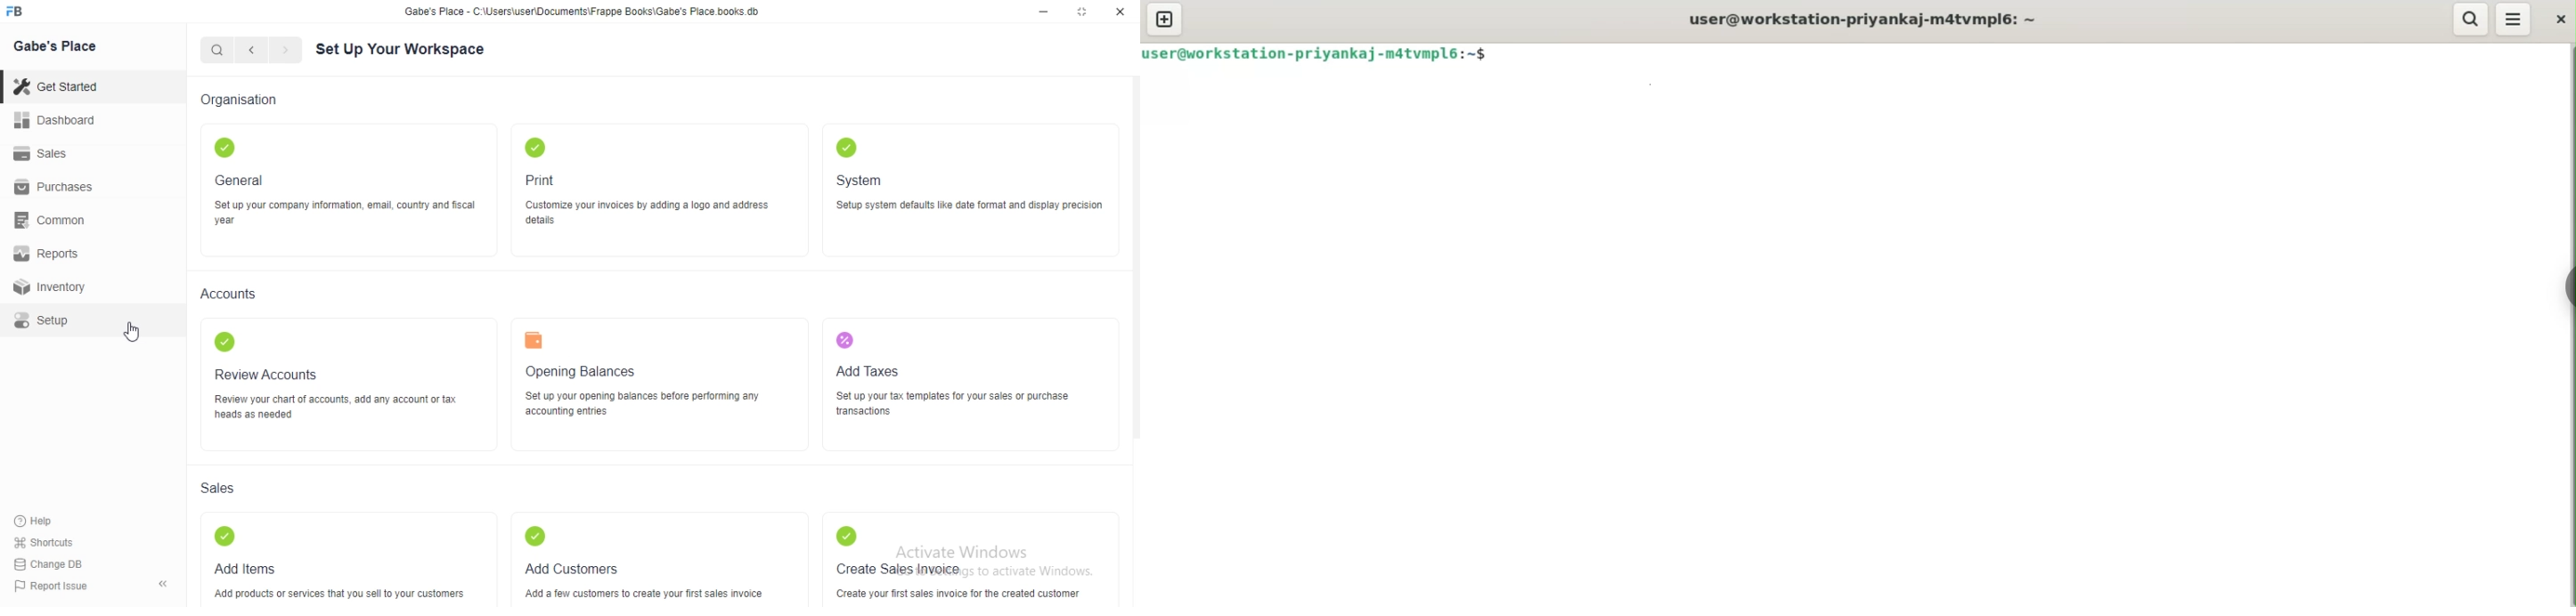  I want to click on FB, so click(26, 12).